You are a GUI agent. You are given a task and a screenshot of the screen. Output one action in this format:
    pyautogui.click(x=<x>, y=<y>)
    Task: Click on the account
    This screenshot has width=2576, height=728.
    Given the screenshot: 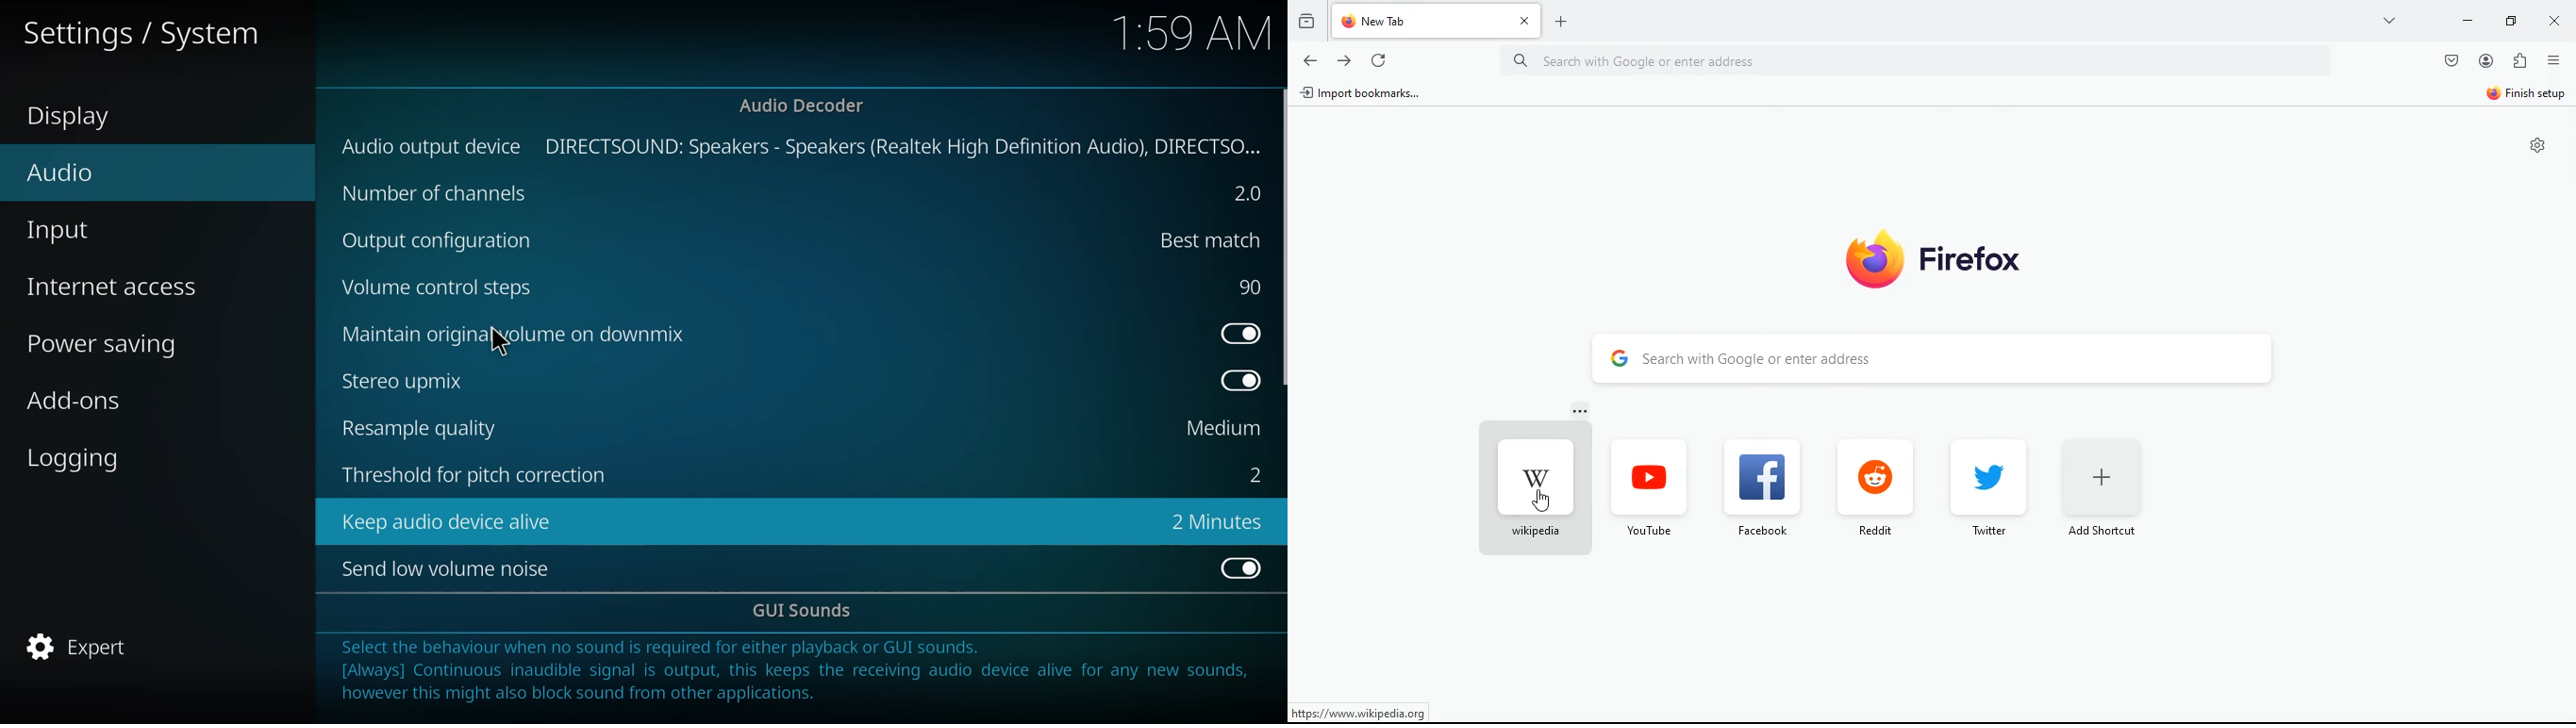 What is the action you would take?
    pyautogui.click(x=2485, y=58)
    